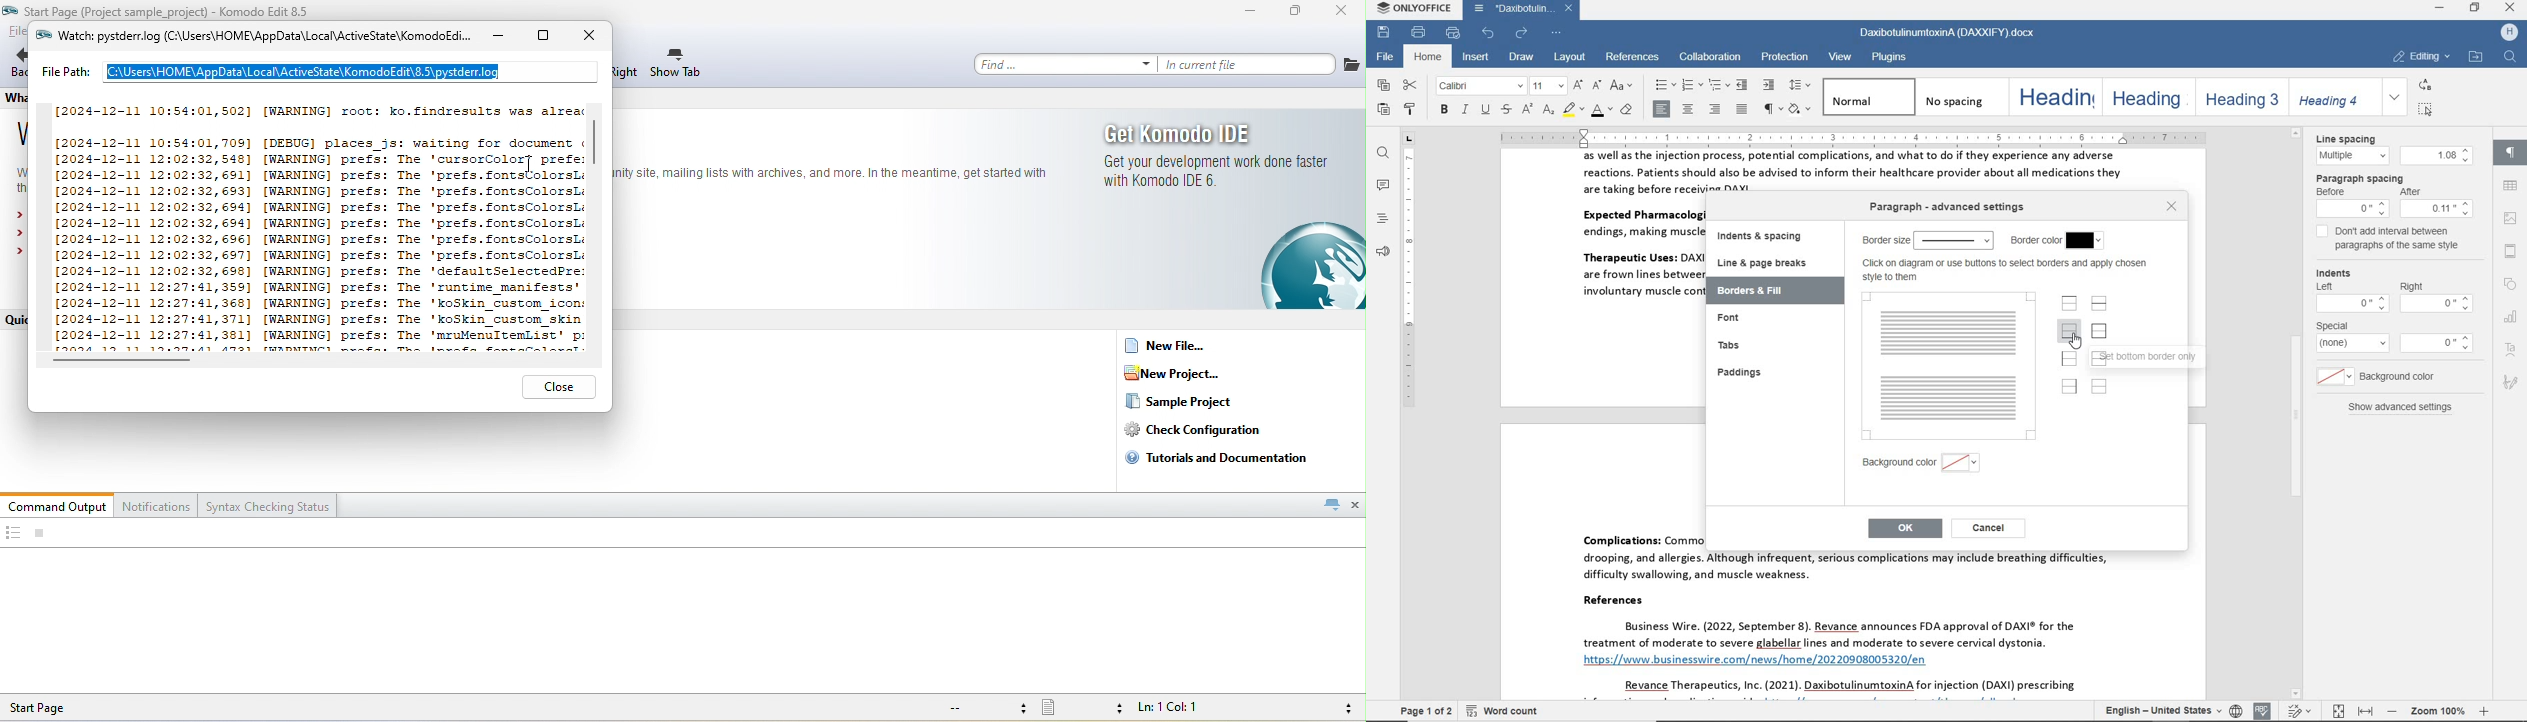 This screenshot has height=728, width=2548. What do you see at coordinates (1443, 111) in the screenshot?
I see `bold` at bounding box center [1443, 111].